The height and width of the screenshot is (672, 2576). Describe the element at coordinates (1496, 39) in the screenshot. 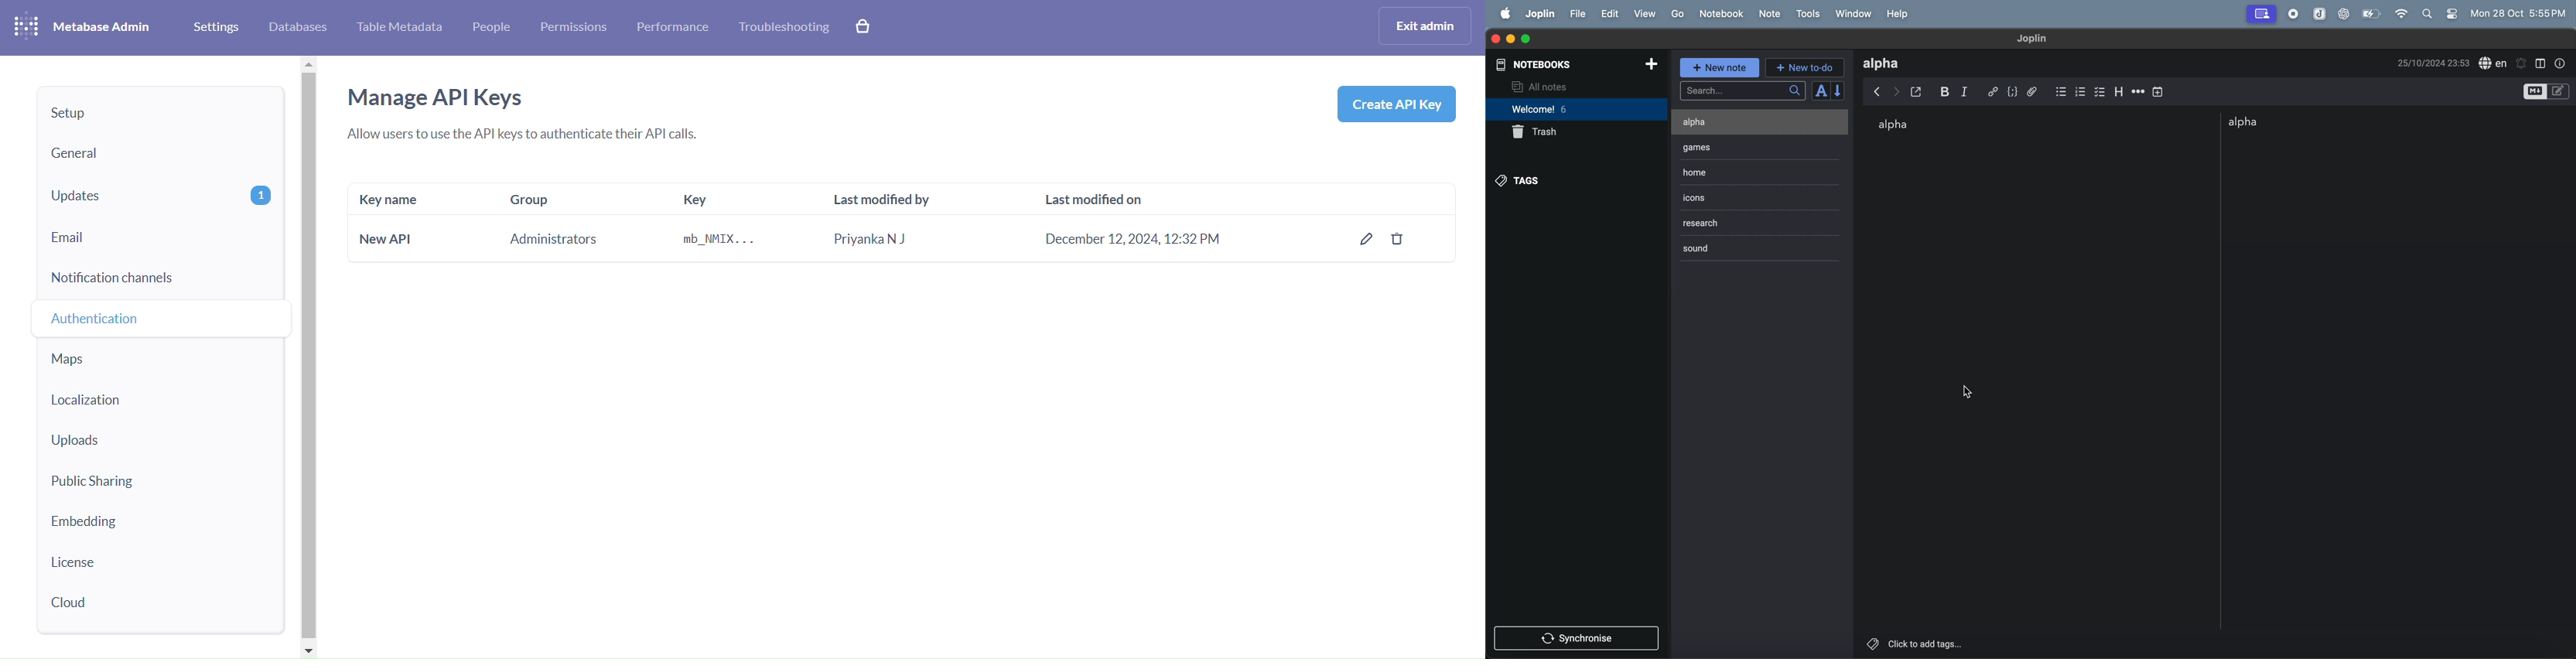

I see `close window` at that location.